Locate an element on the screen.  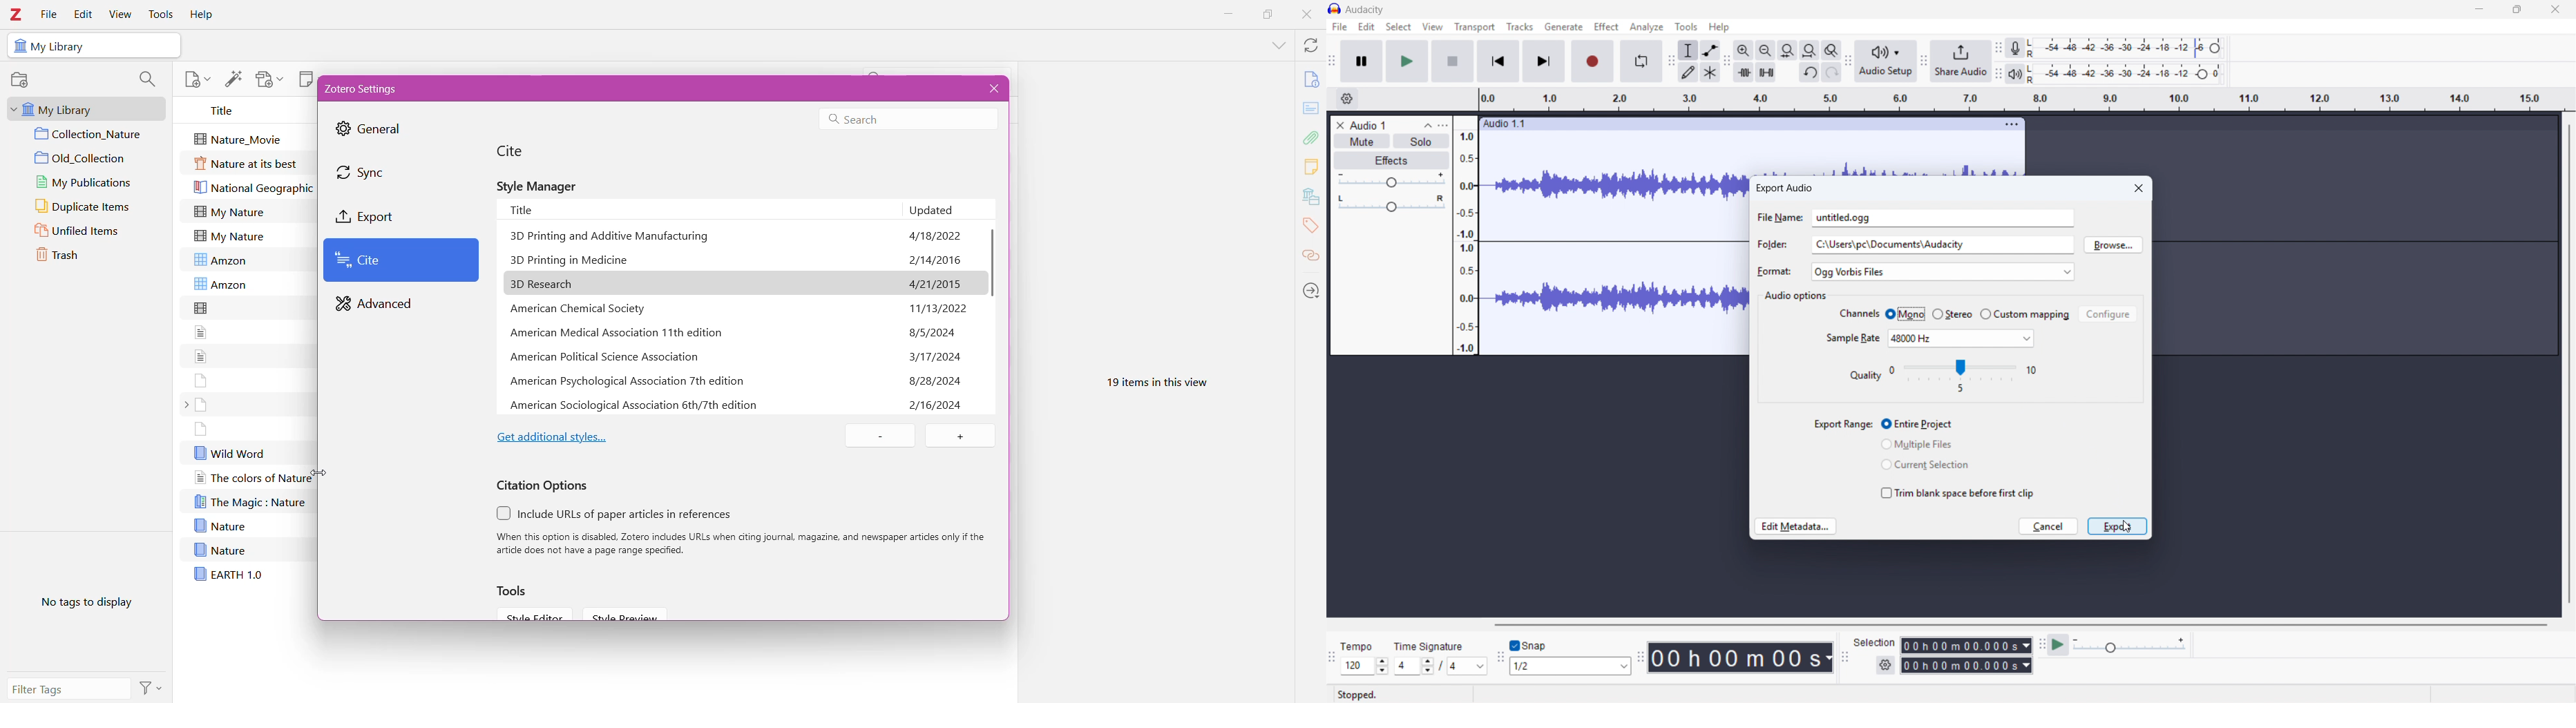
Track control panel menu  is located at coordinates (1443, 126).